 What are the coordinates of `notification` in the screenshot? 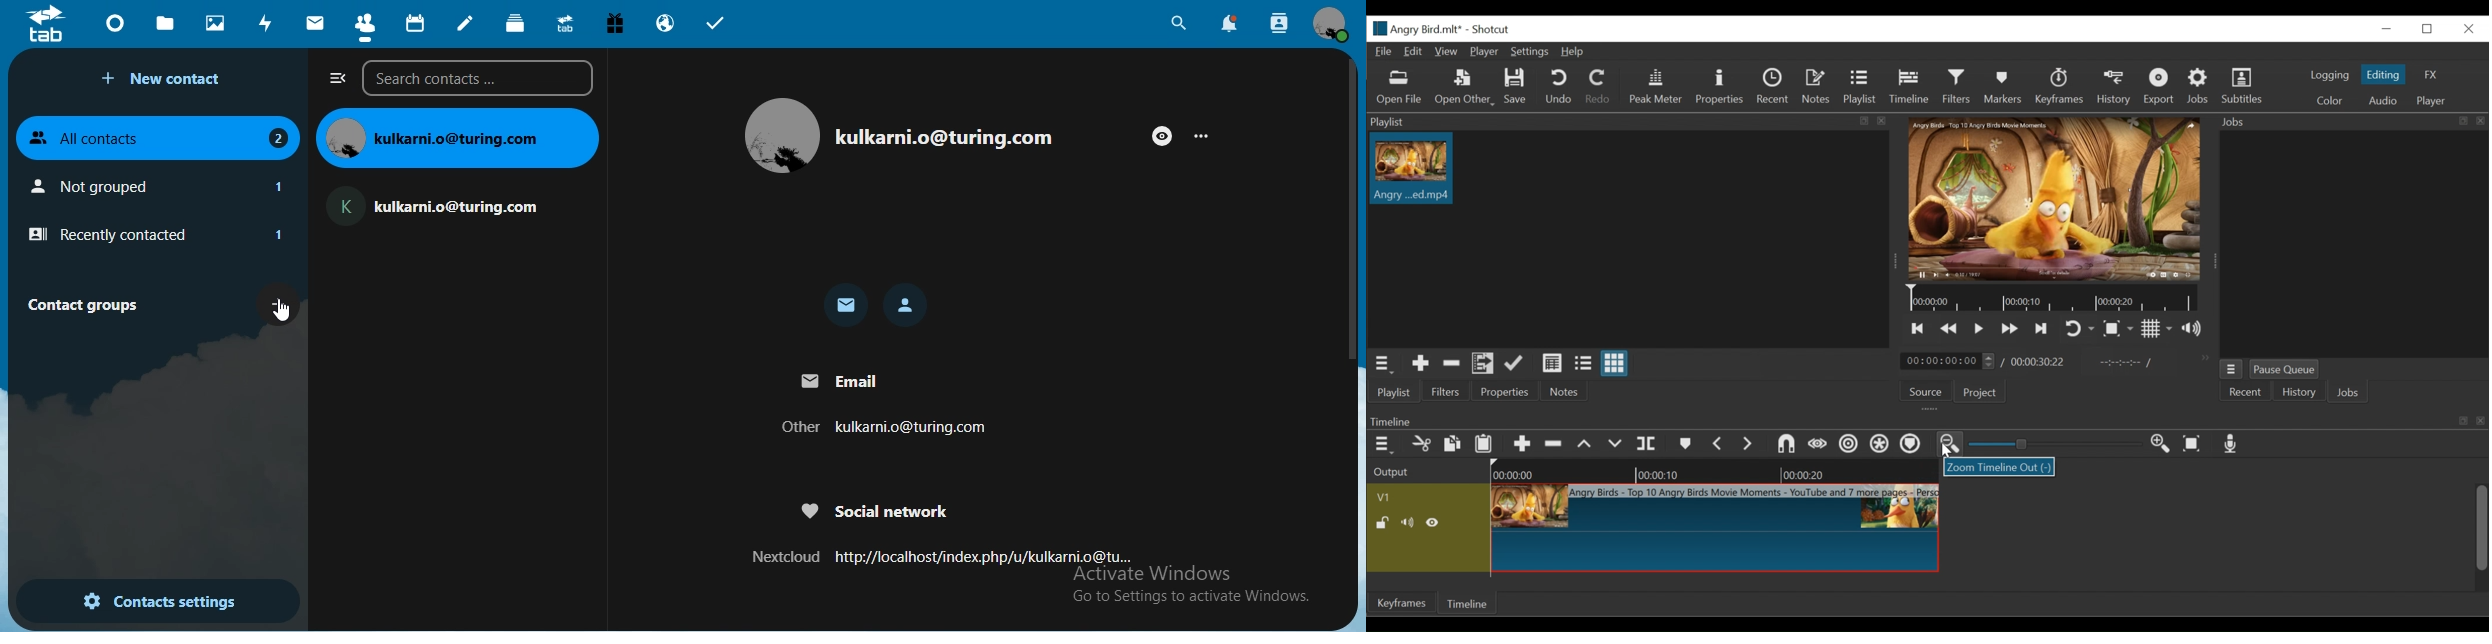 It's located at (1231, 24).